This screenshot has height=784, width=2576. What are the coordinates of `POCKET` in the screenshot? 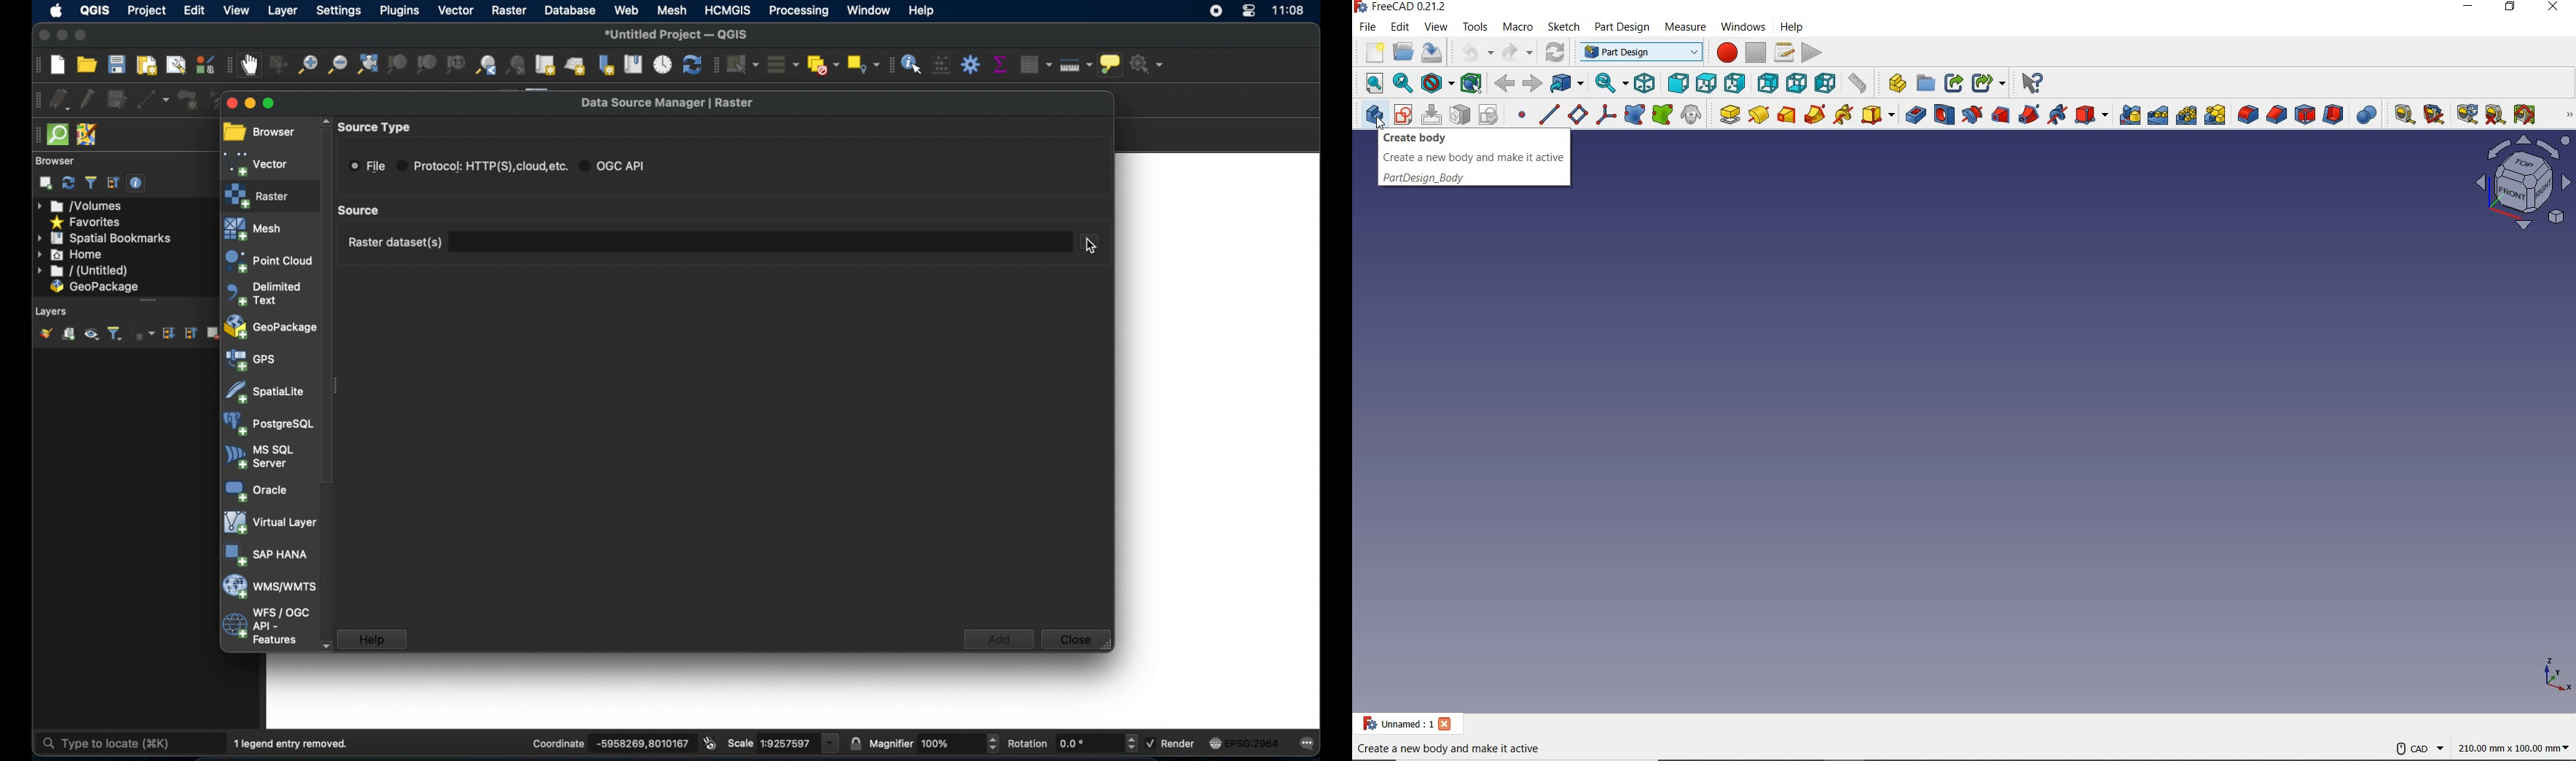 It's located at (1915, 113).